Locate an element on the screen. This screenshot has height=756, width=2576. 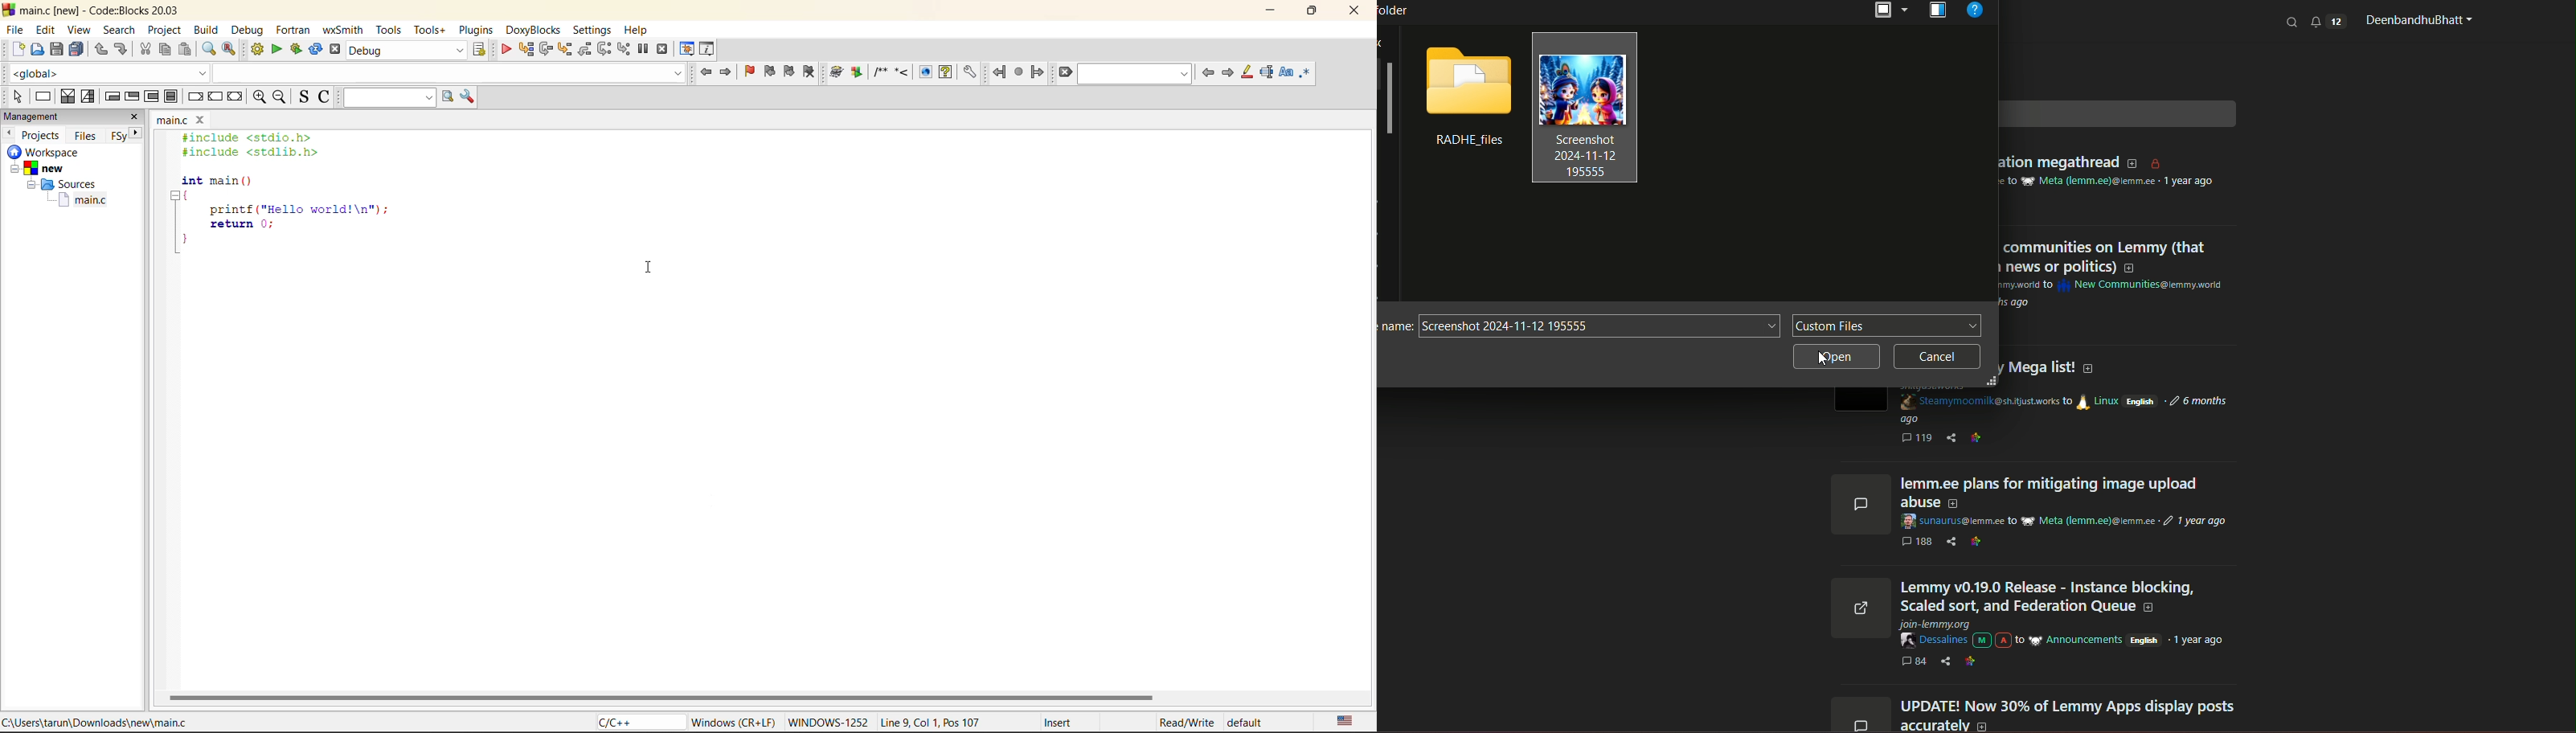
zoom in is located at coordinates (258, 98).